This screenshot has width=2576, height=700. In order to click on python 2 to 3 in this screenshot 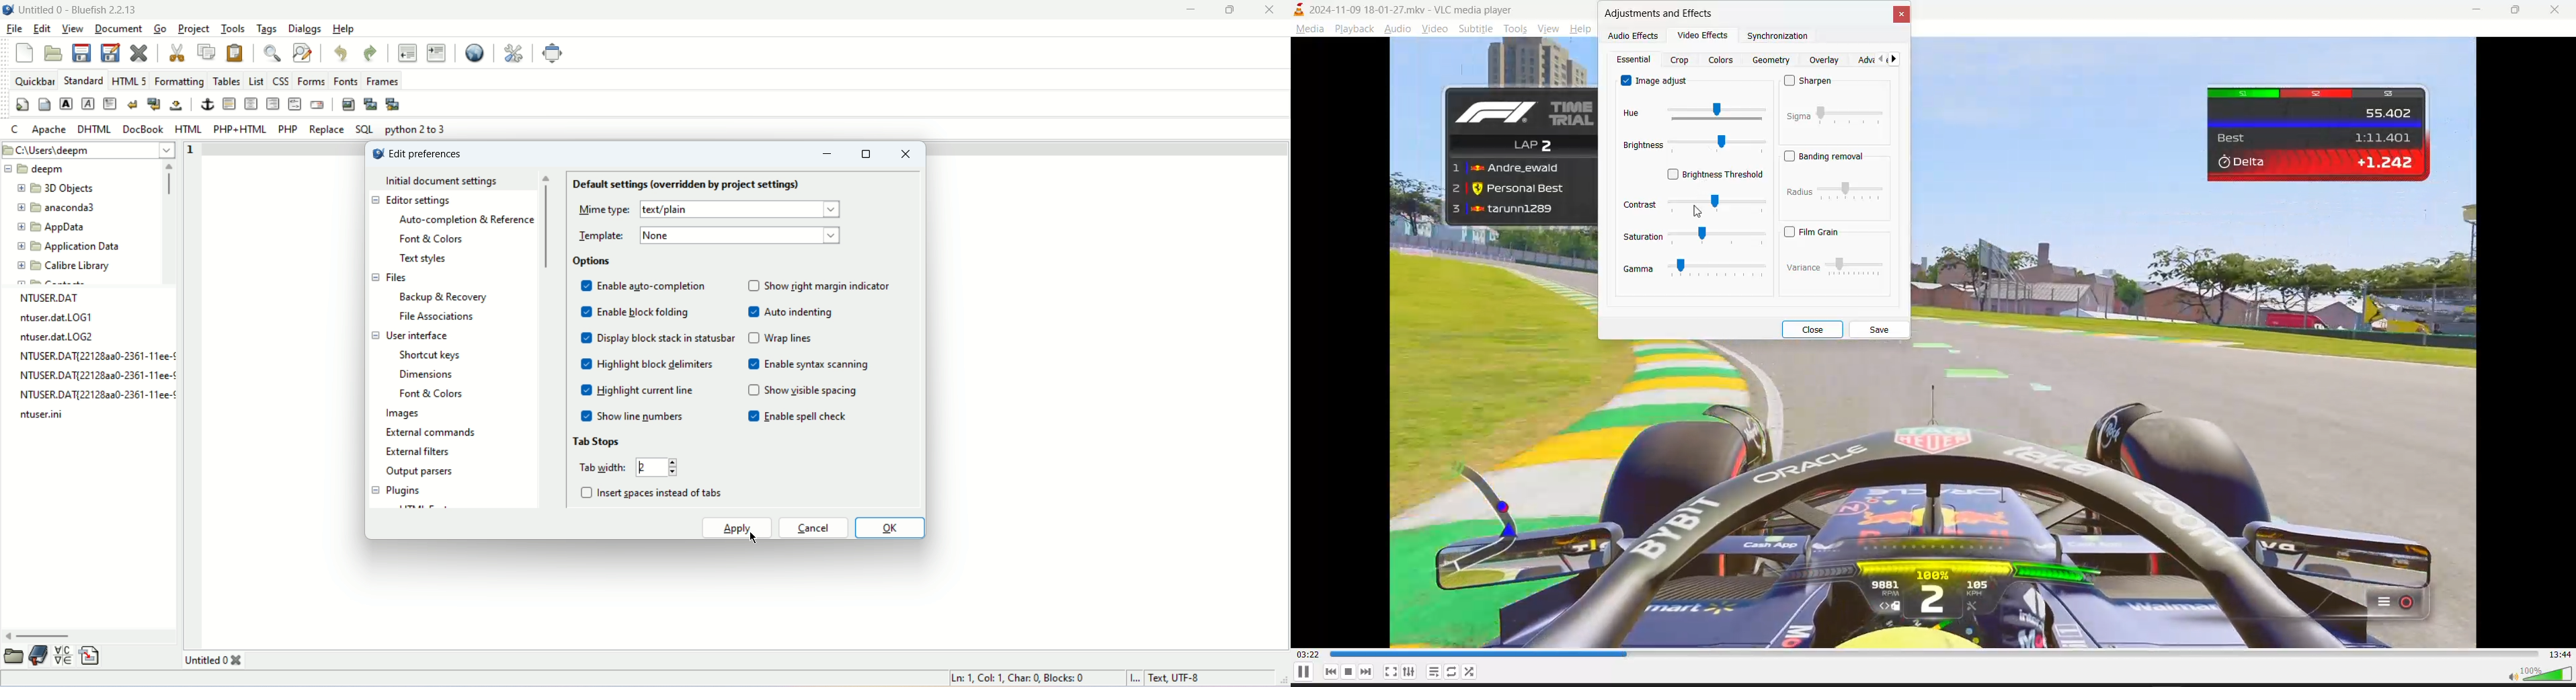, I will do `click(419, 130)`.